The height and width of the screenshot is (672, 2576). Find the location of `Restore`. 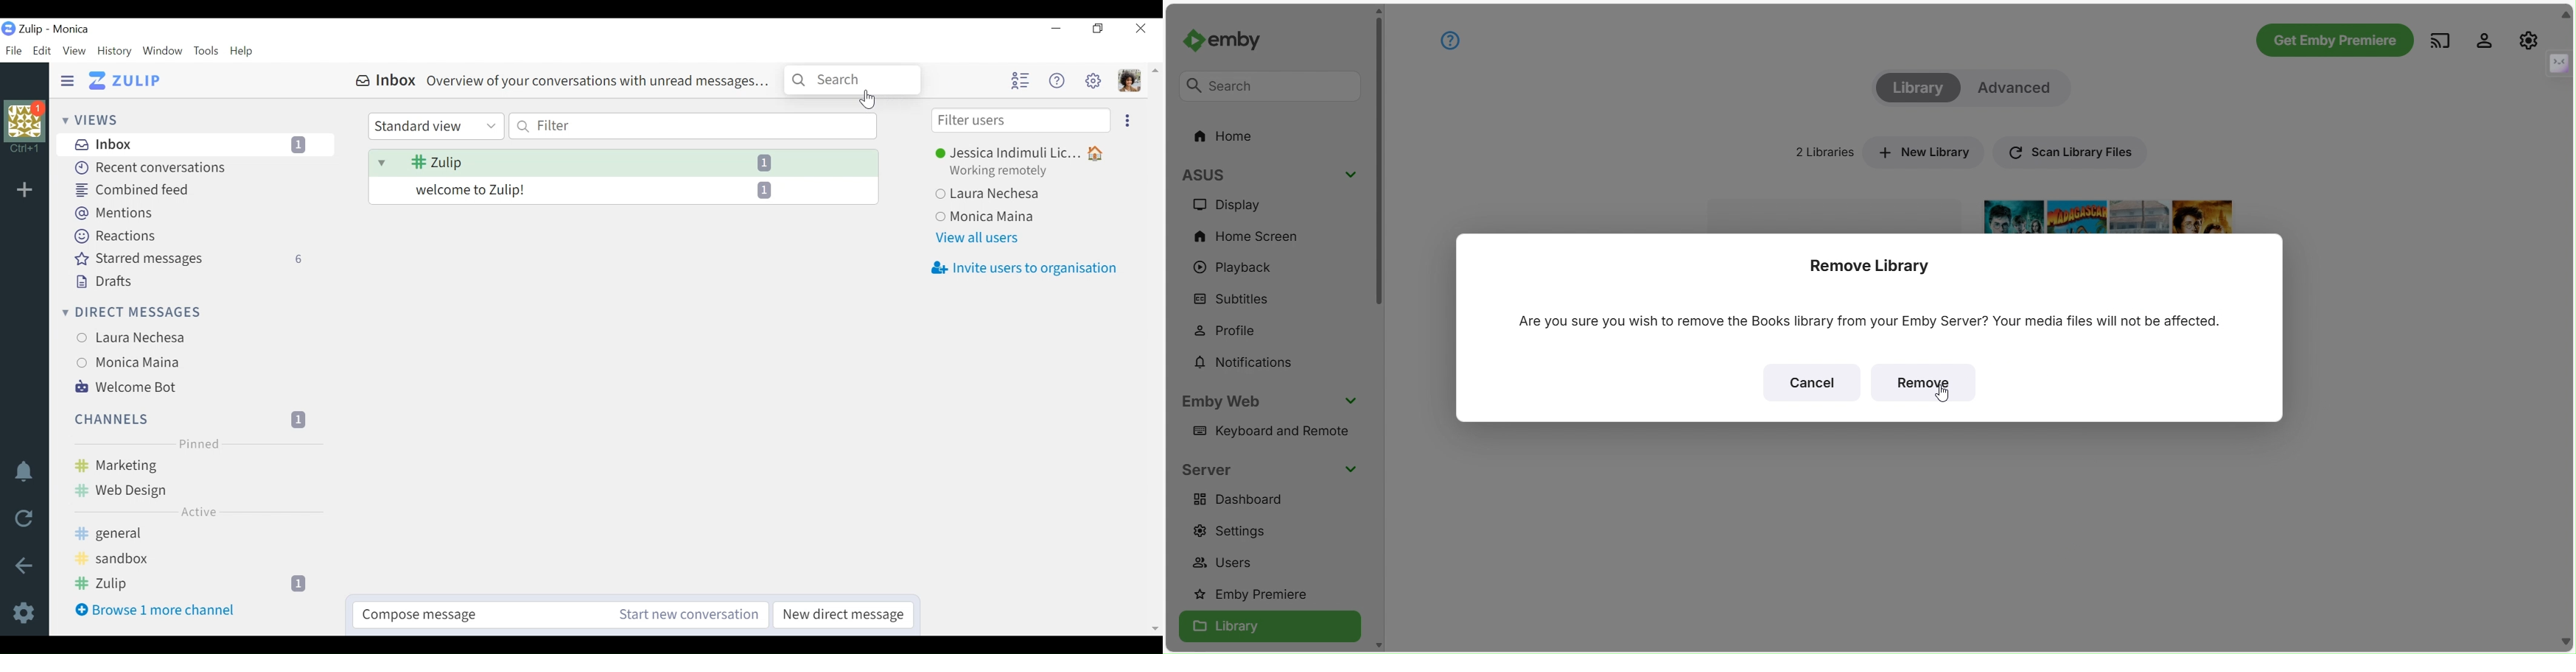

Restore is located at coordinates (1100, 28).